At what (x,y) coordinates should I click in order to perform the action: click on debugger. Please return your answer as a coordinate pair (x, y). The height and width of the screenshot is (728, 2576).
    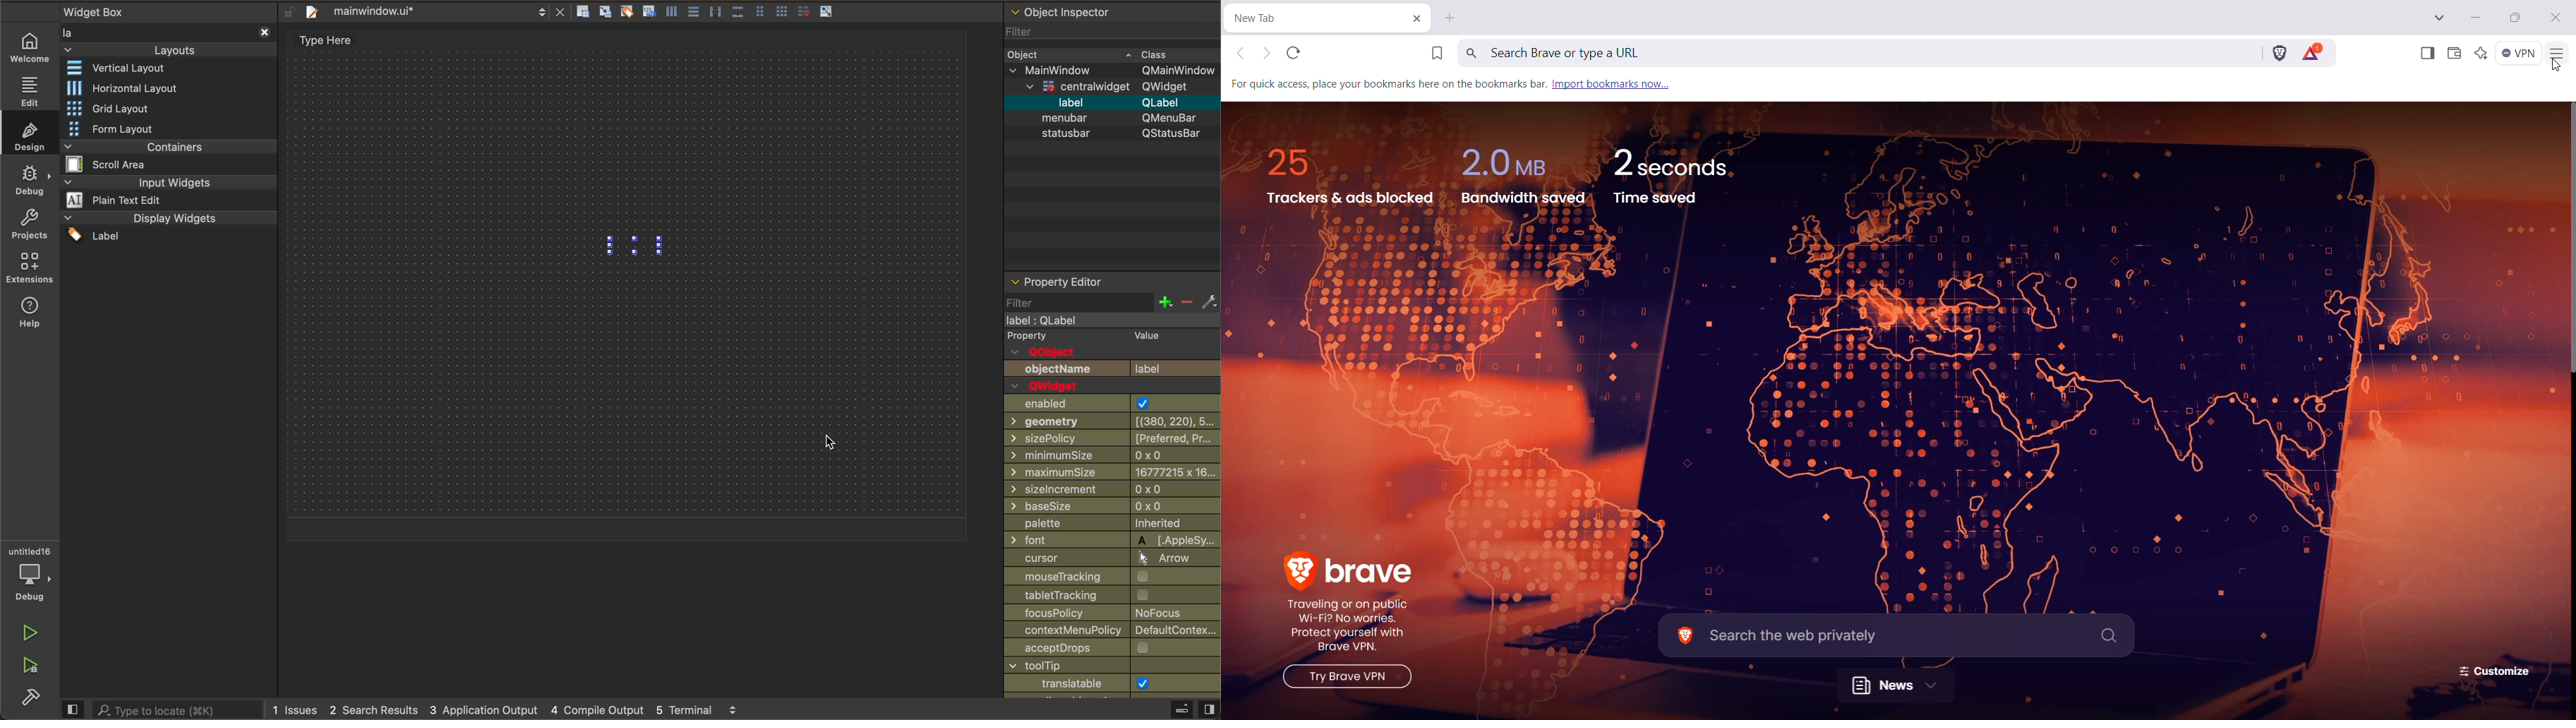
    Looking at the image, I should click on (33, 573).